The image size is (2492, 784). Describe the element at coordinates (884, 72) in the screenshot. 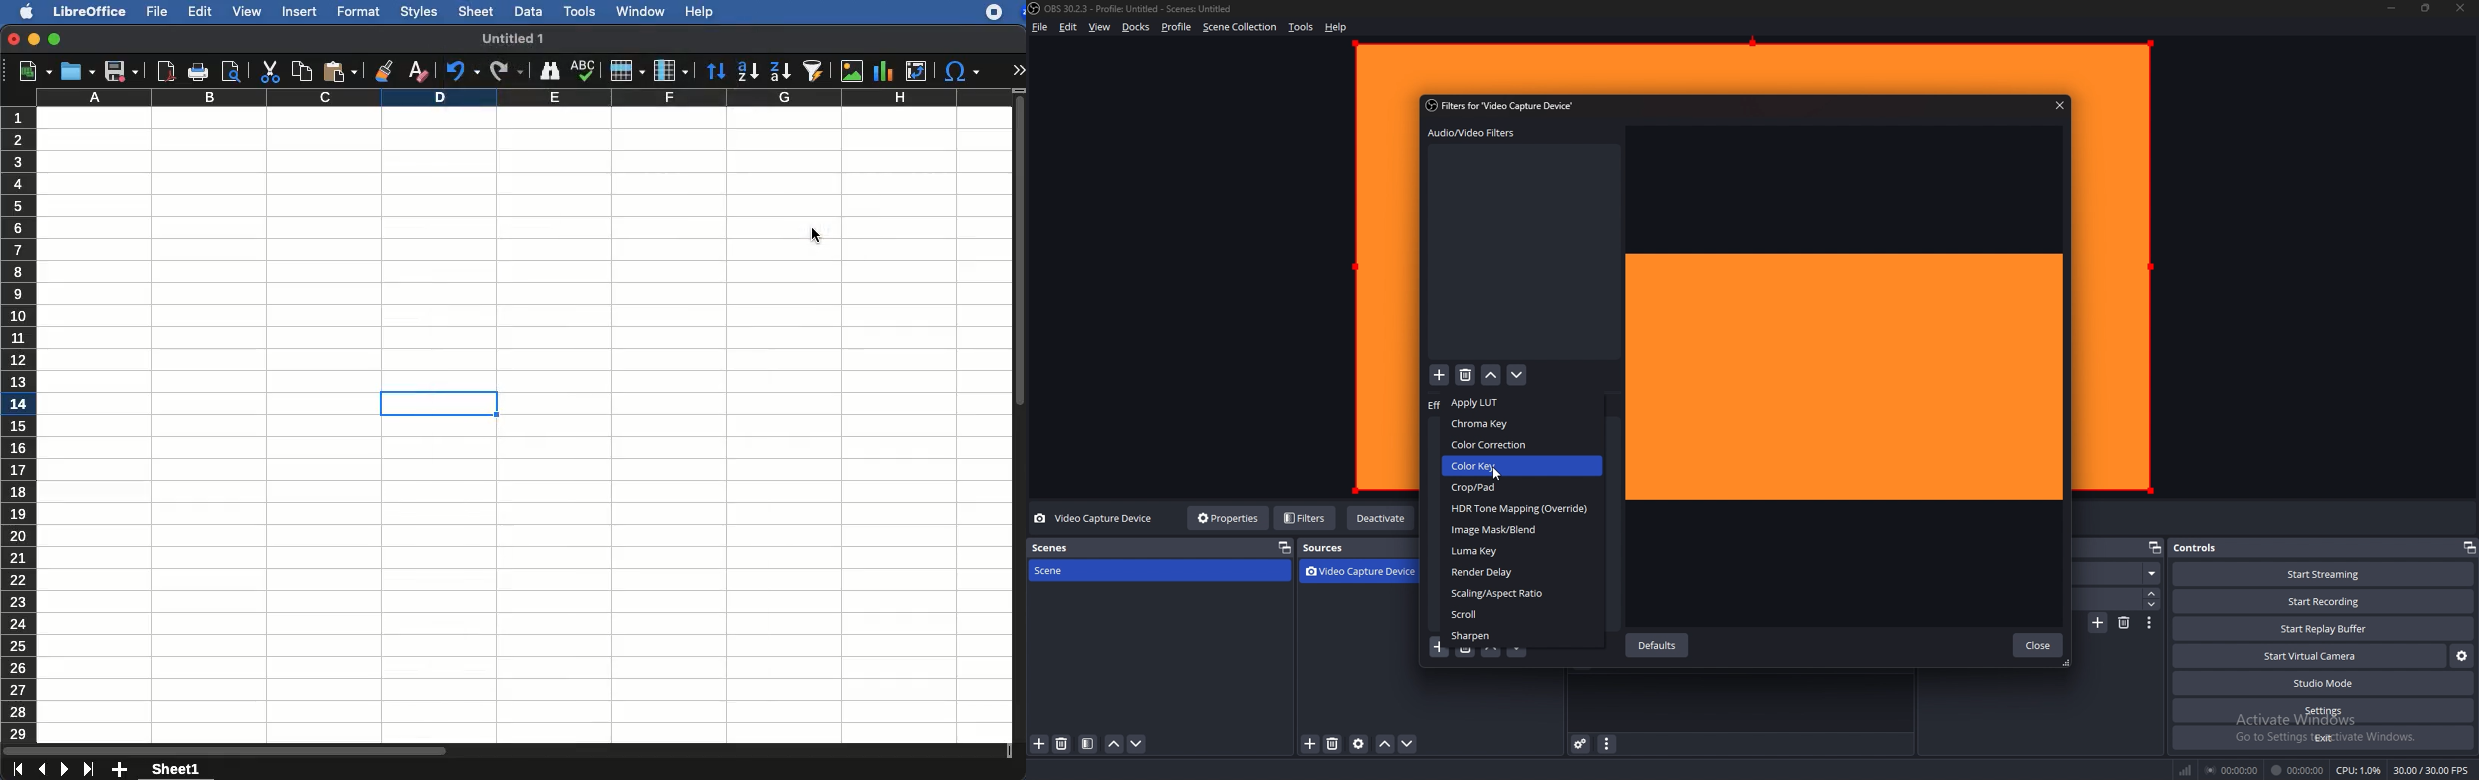

I see `chart` at that location.